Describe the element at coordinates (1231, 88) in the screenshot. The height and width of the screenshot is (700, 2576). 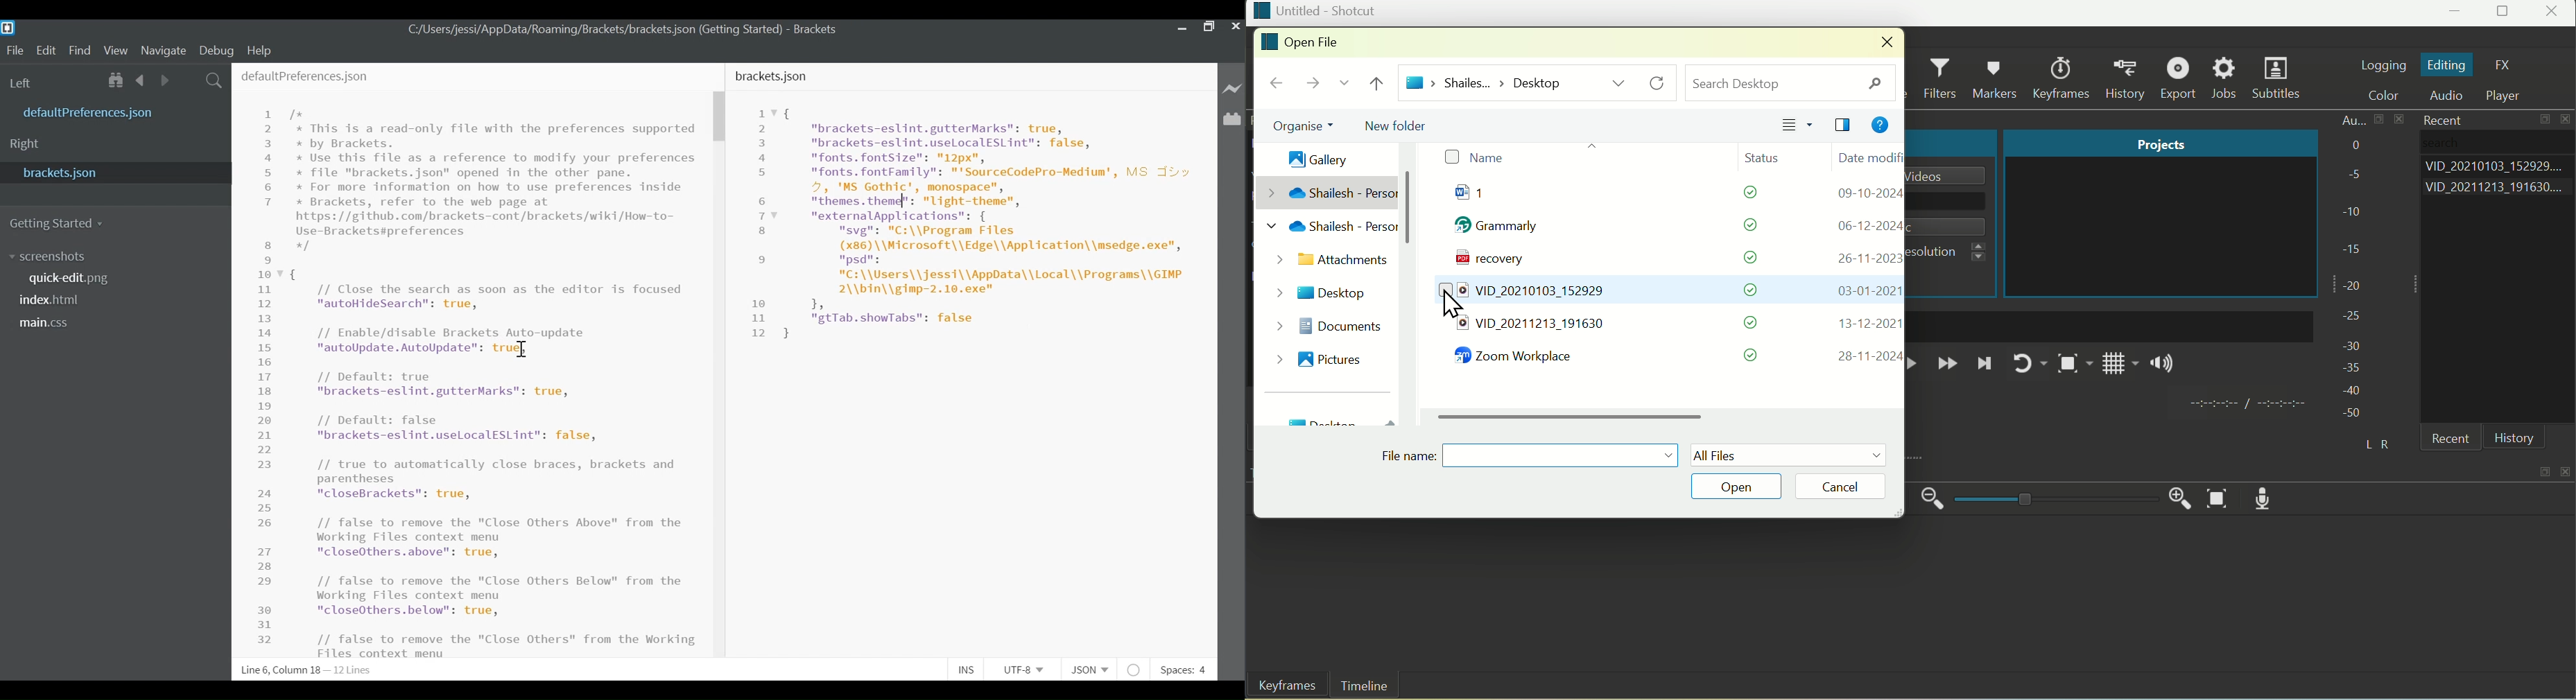
I see `Live Preview` at that location.